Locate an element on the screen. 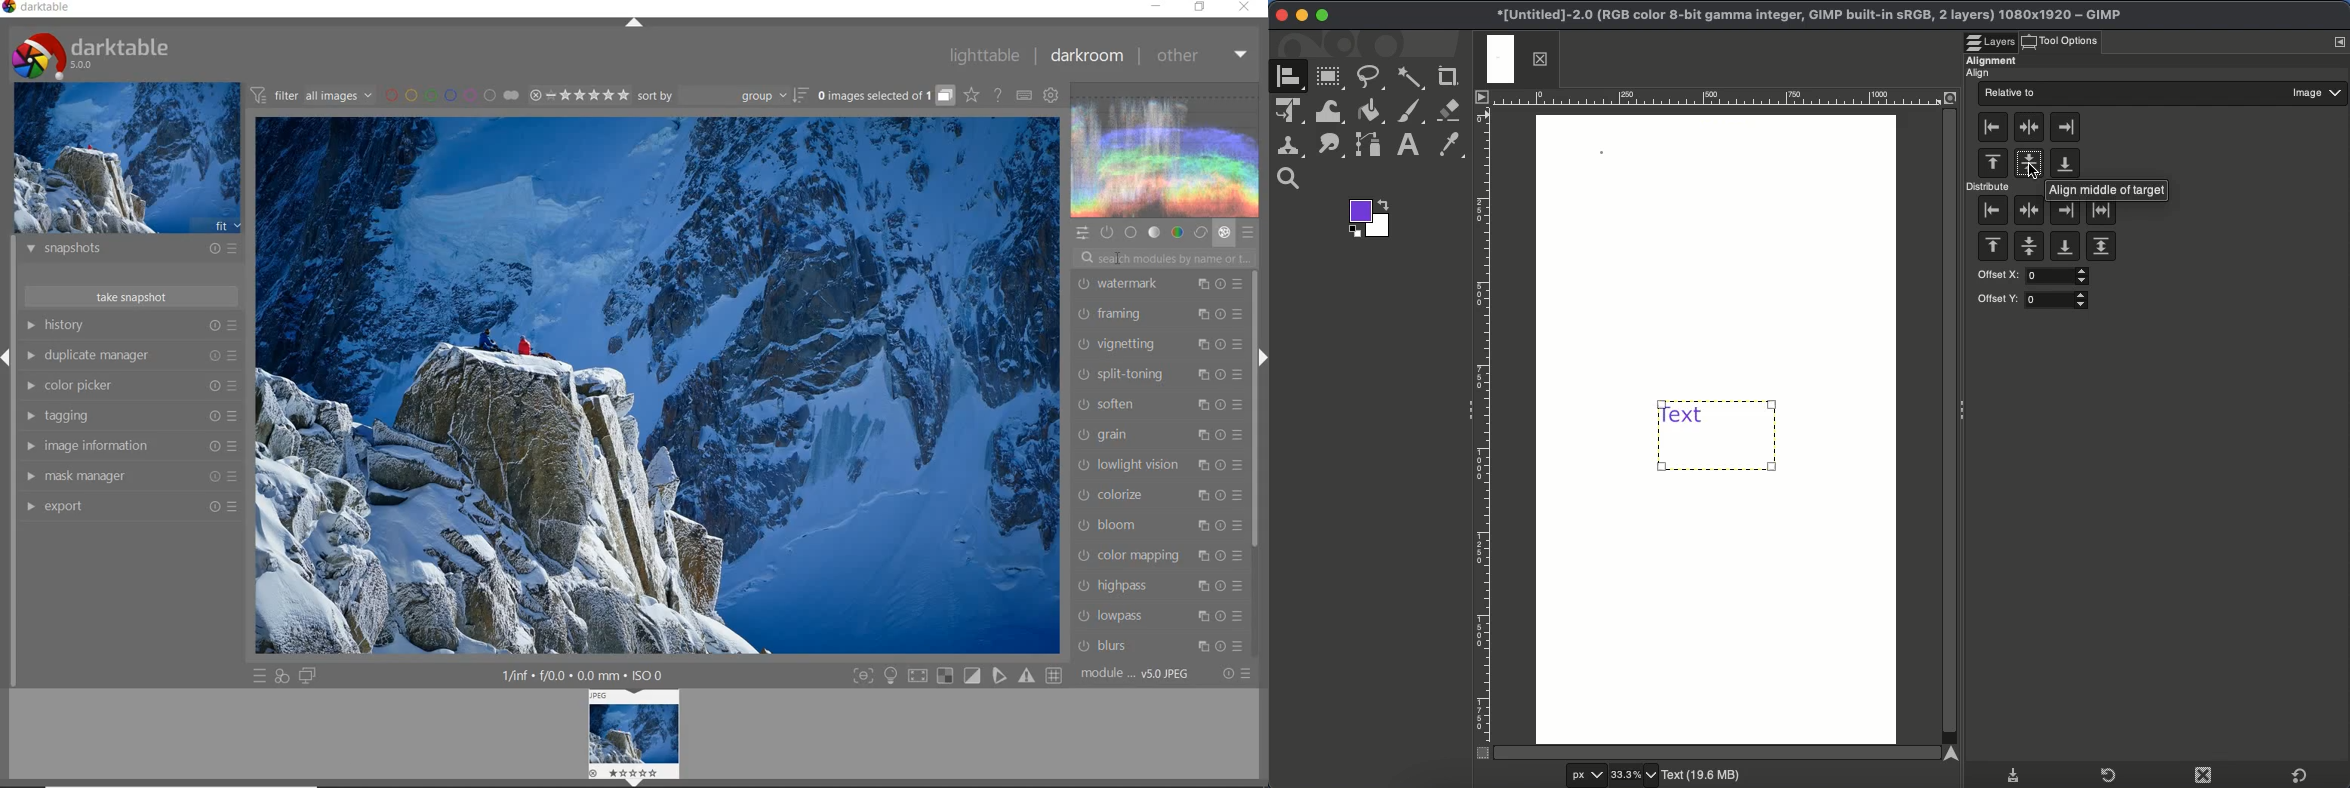 The height and width of the screenshot is (812, 2352). export is located at coordinates (128, 506).